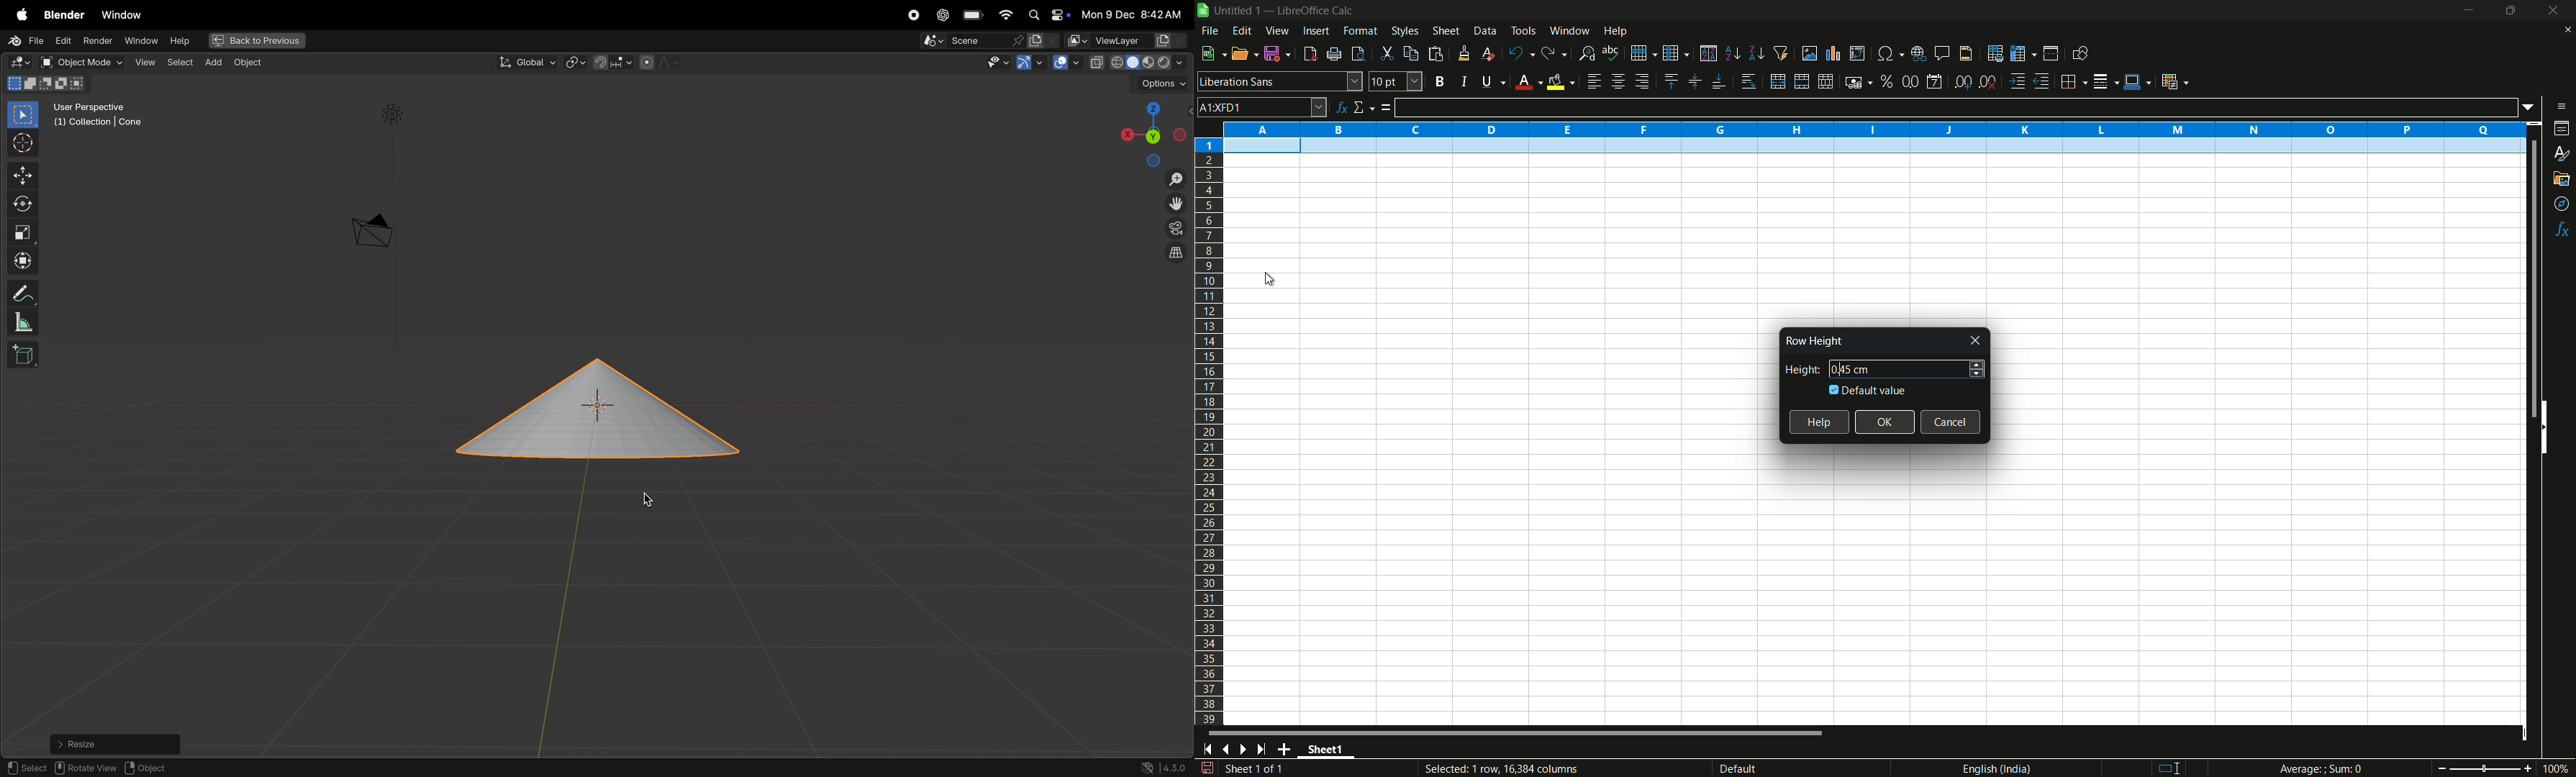 The image size is (2576, 784). Describe the element at coordinates (258, 41) in the screenshot. I see `back to previous` at that location.